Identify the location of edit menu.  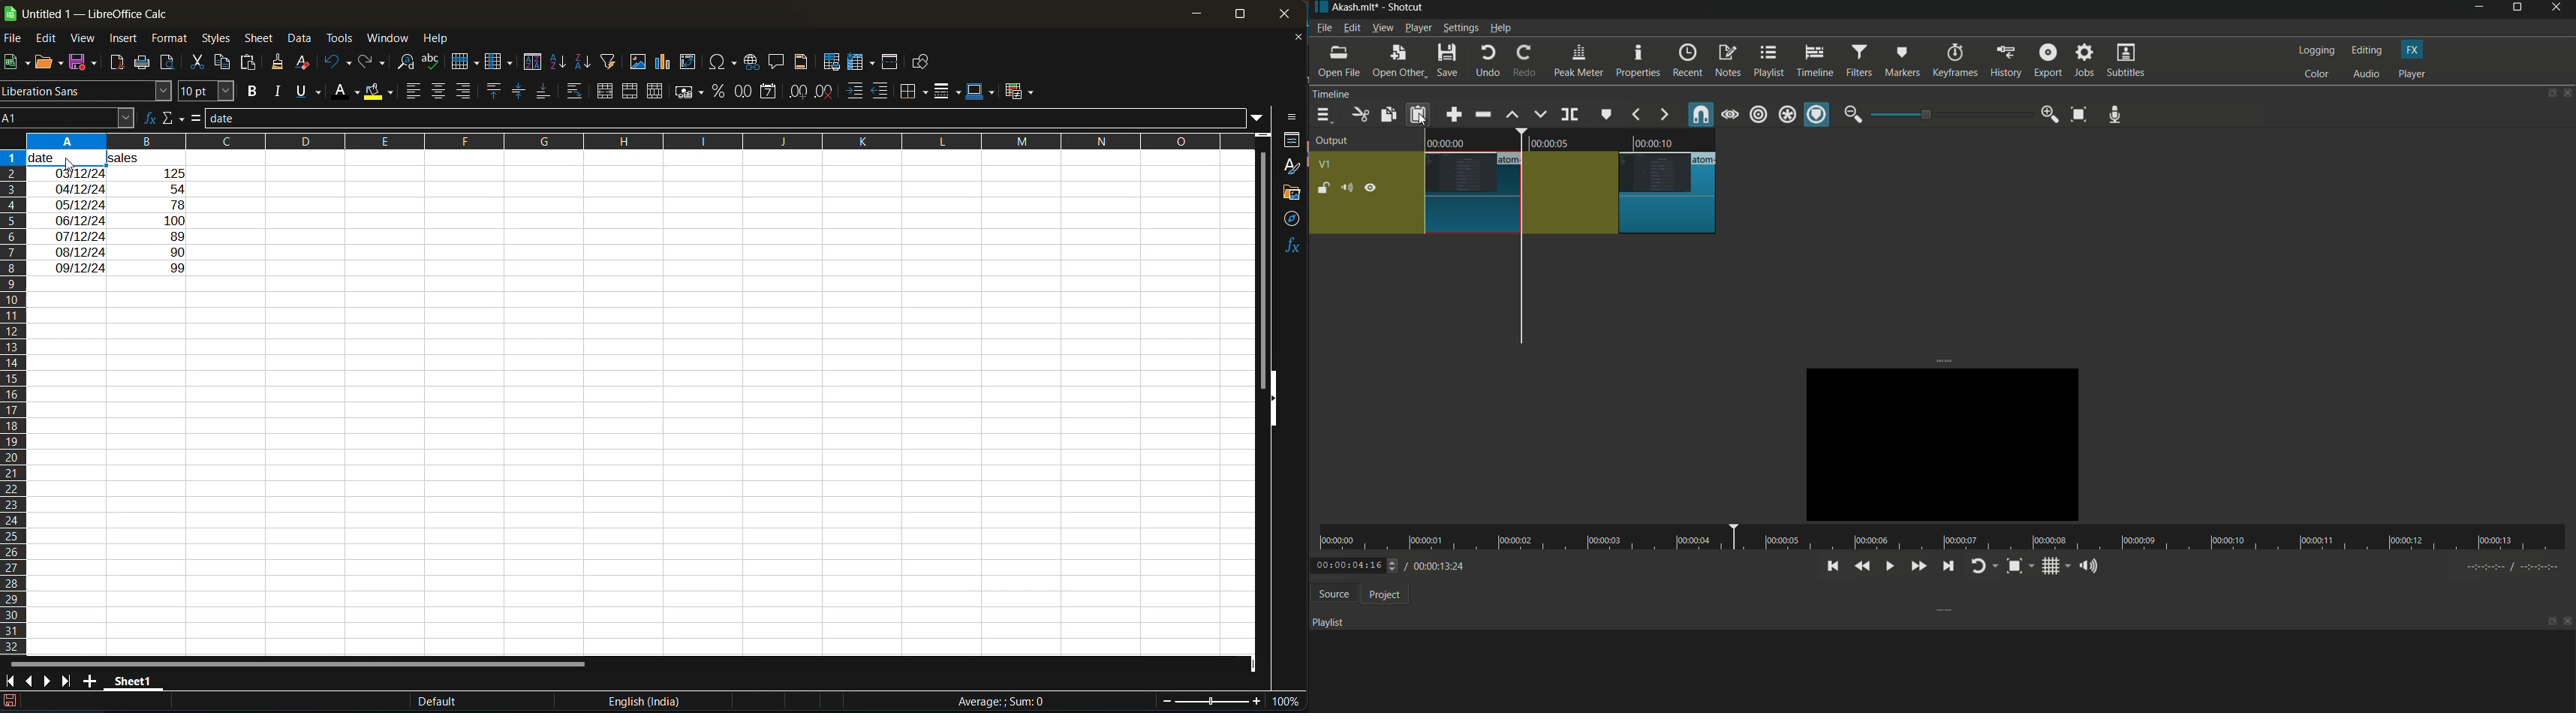
(1351, 28).